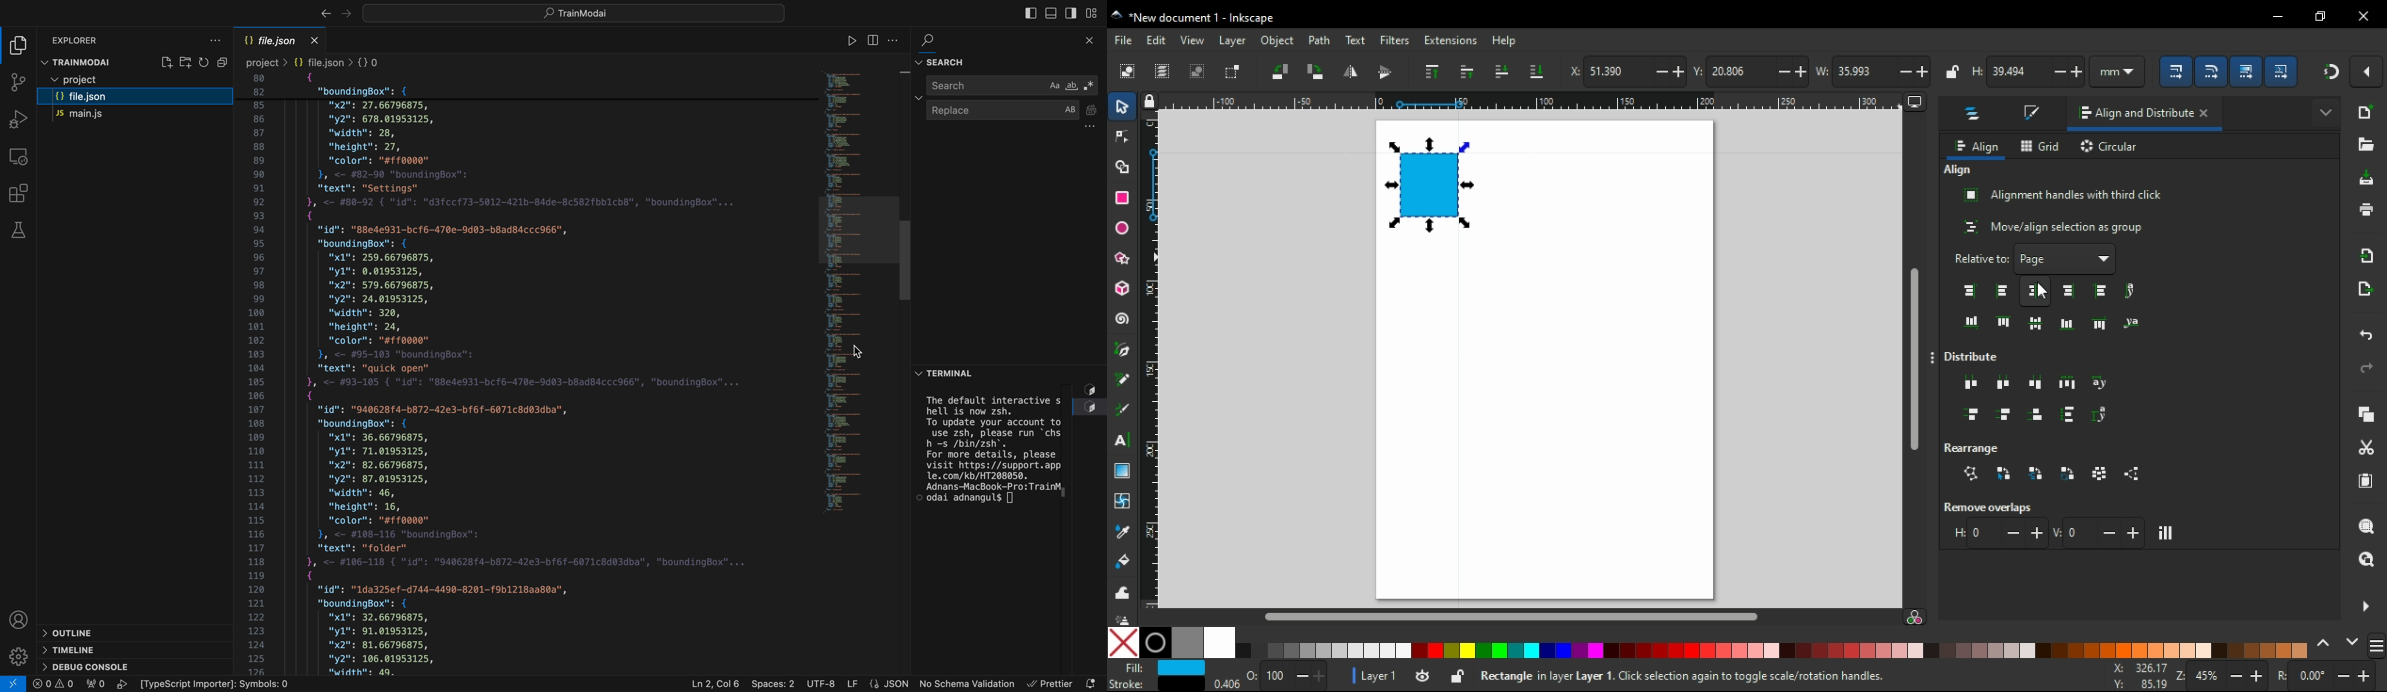 The height and width of the screenshot is (700, 2408). I want to click on path, so click(1320, 41).